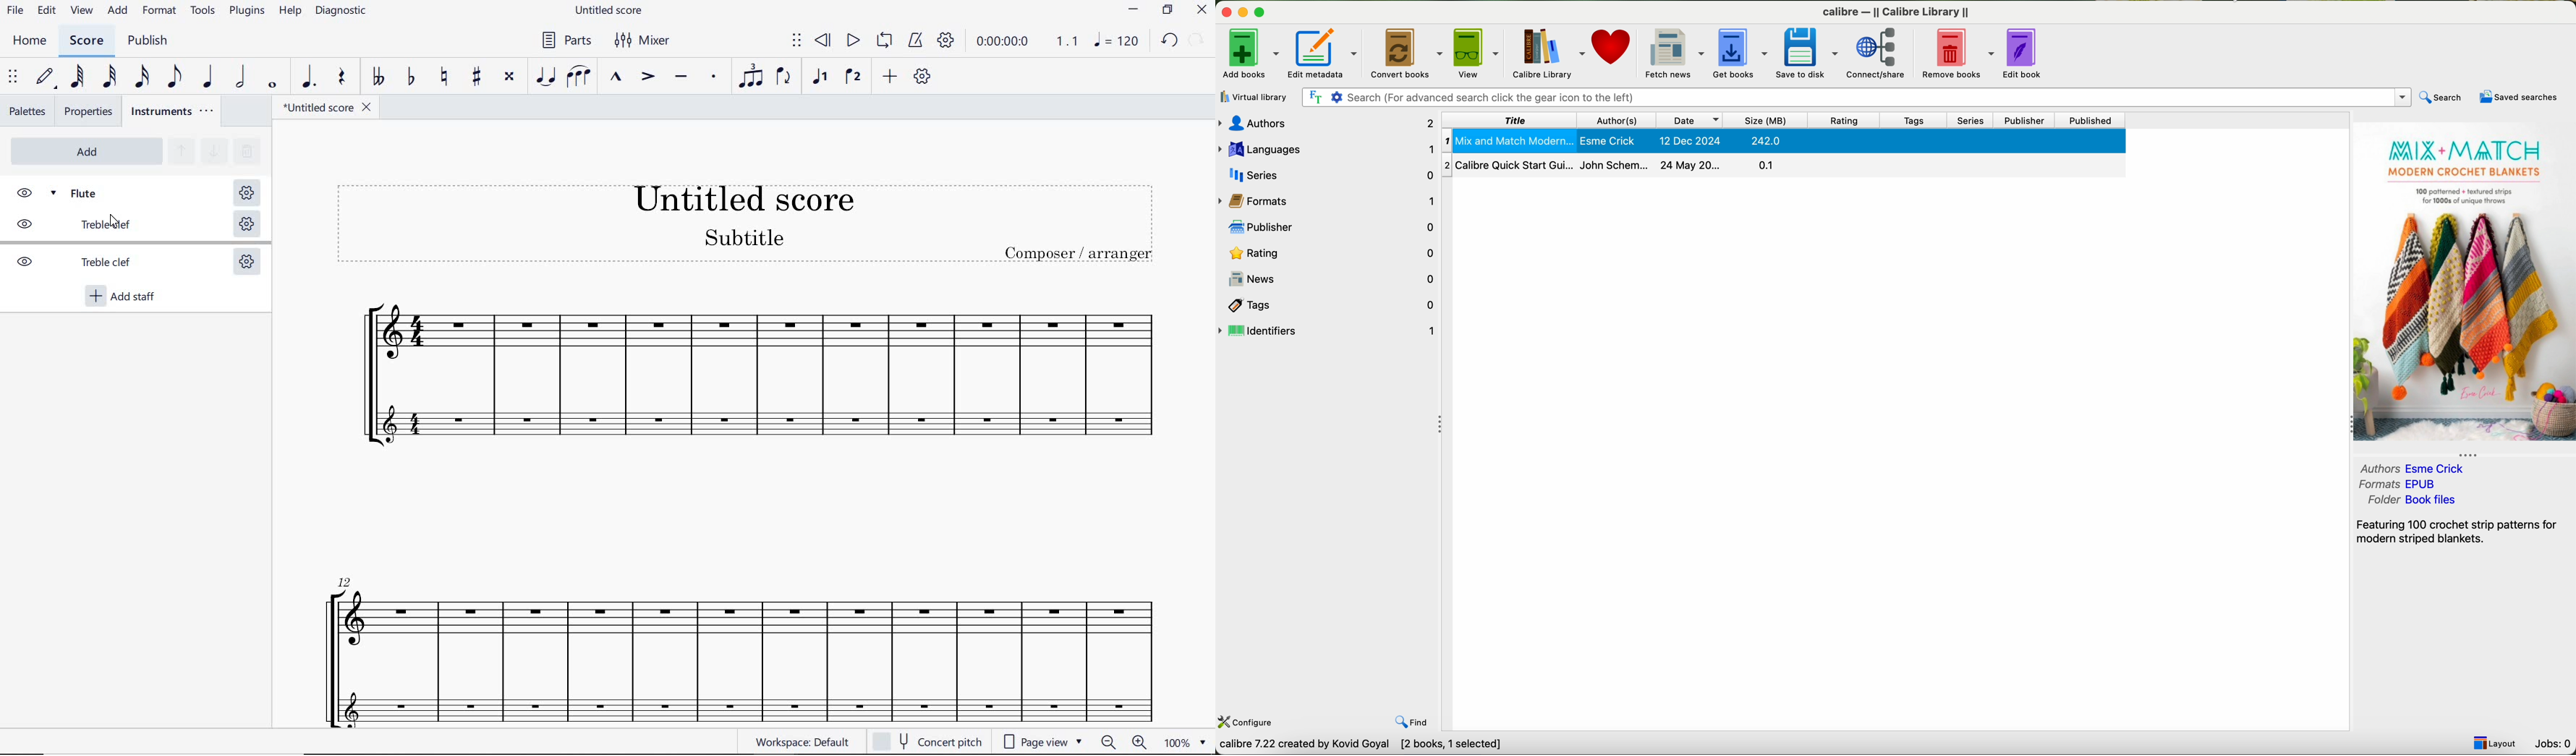 This screenshot has height=756, width=2576. I want to click on authors, so click(1327, 125).